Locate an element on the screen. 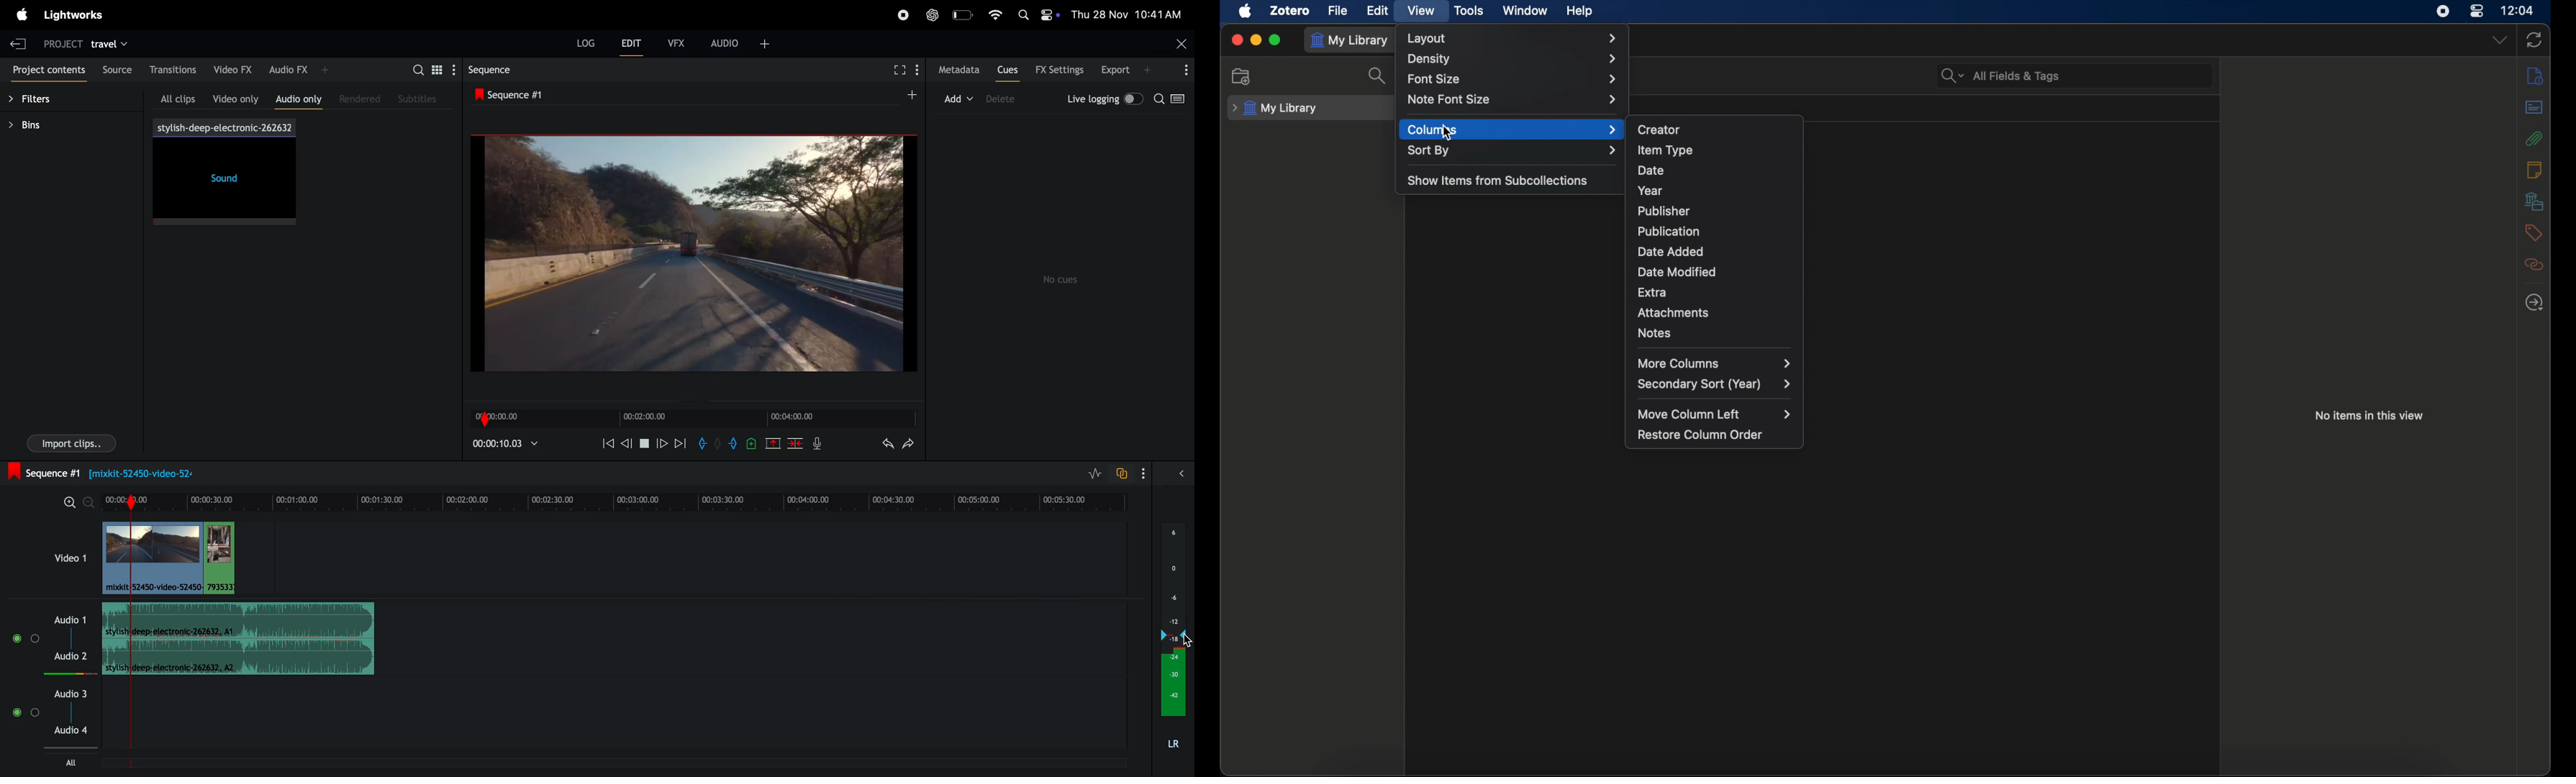 The image size is (2576, 784). minimize is located at coordinates (1256, 40).